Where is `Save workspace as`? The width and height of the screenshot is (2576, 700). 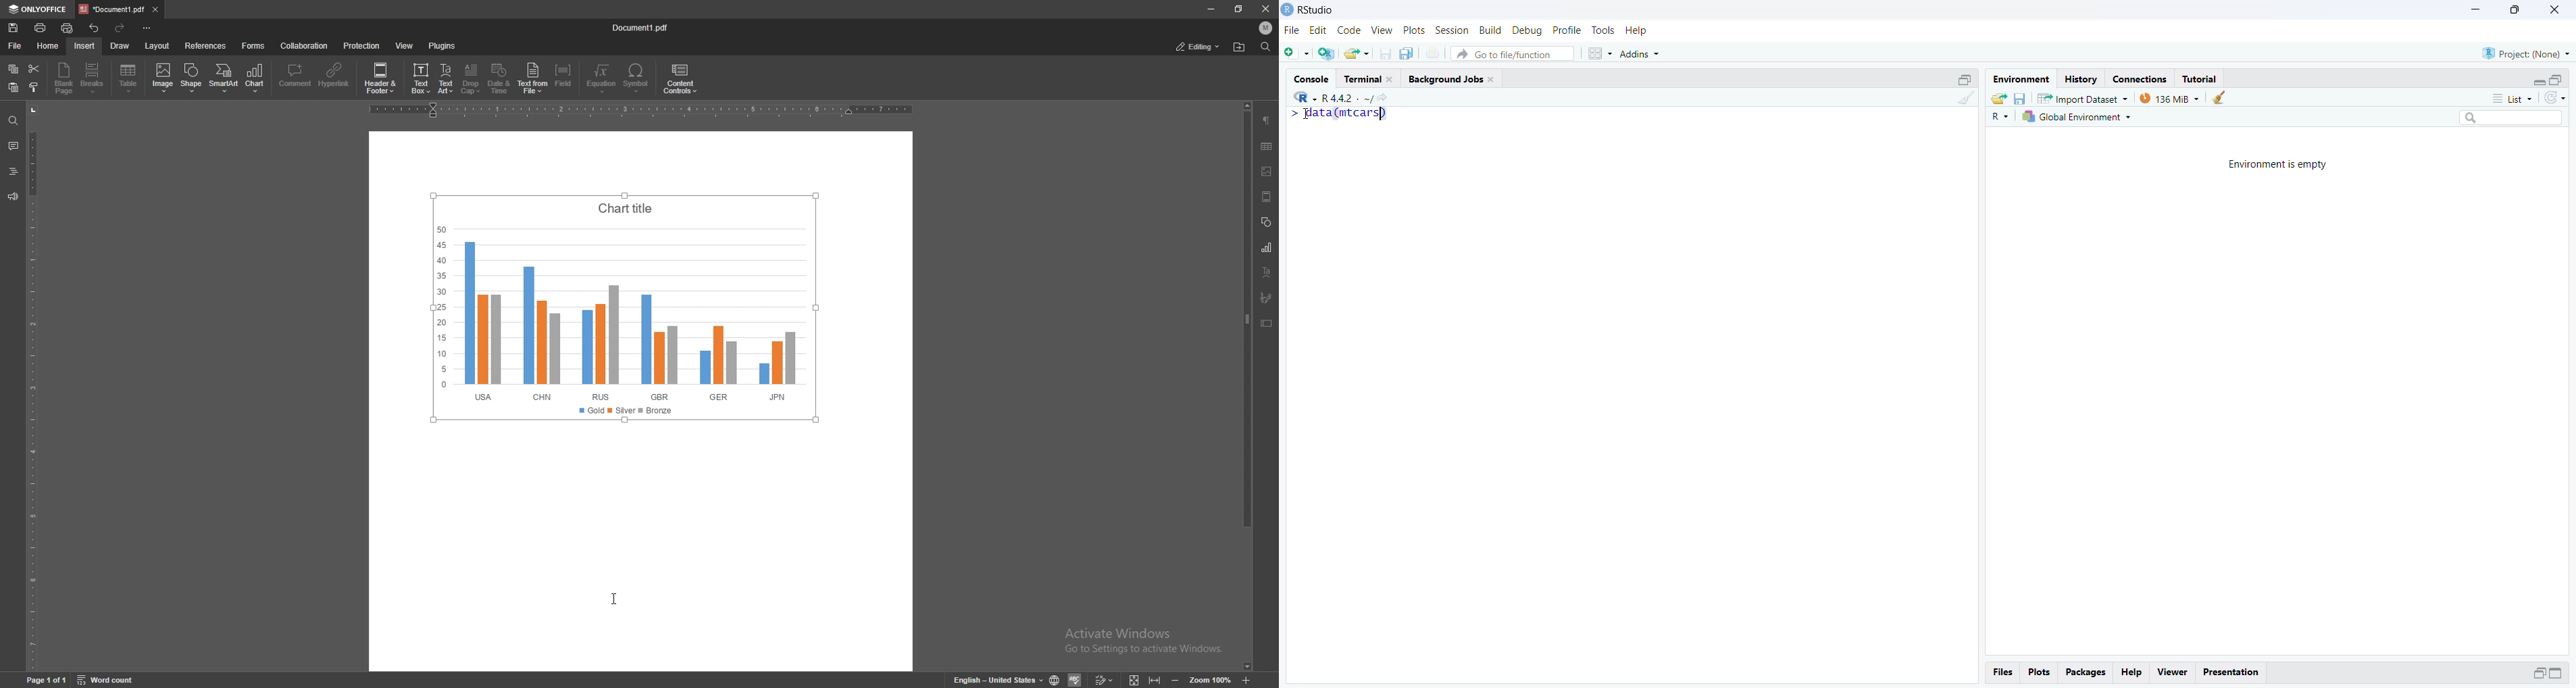 Save workspace as is located at coordinates (2020, 97).